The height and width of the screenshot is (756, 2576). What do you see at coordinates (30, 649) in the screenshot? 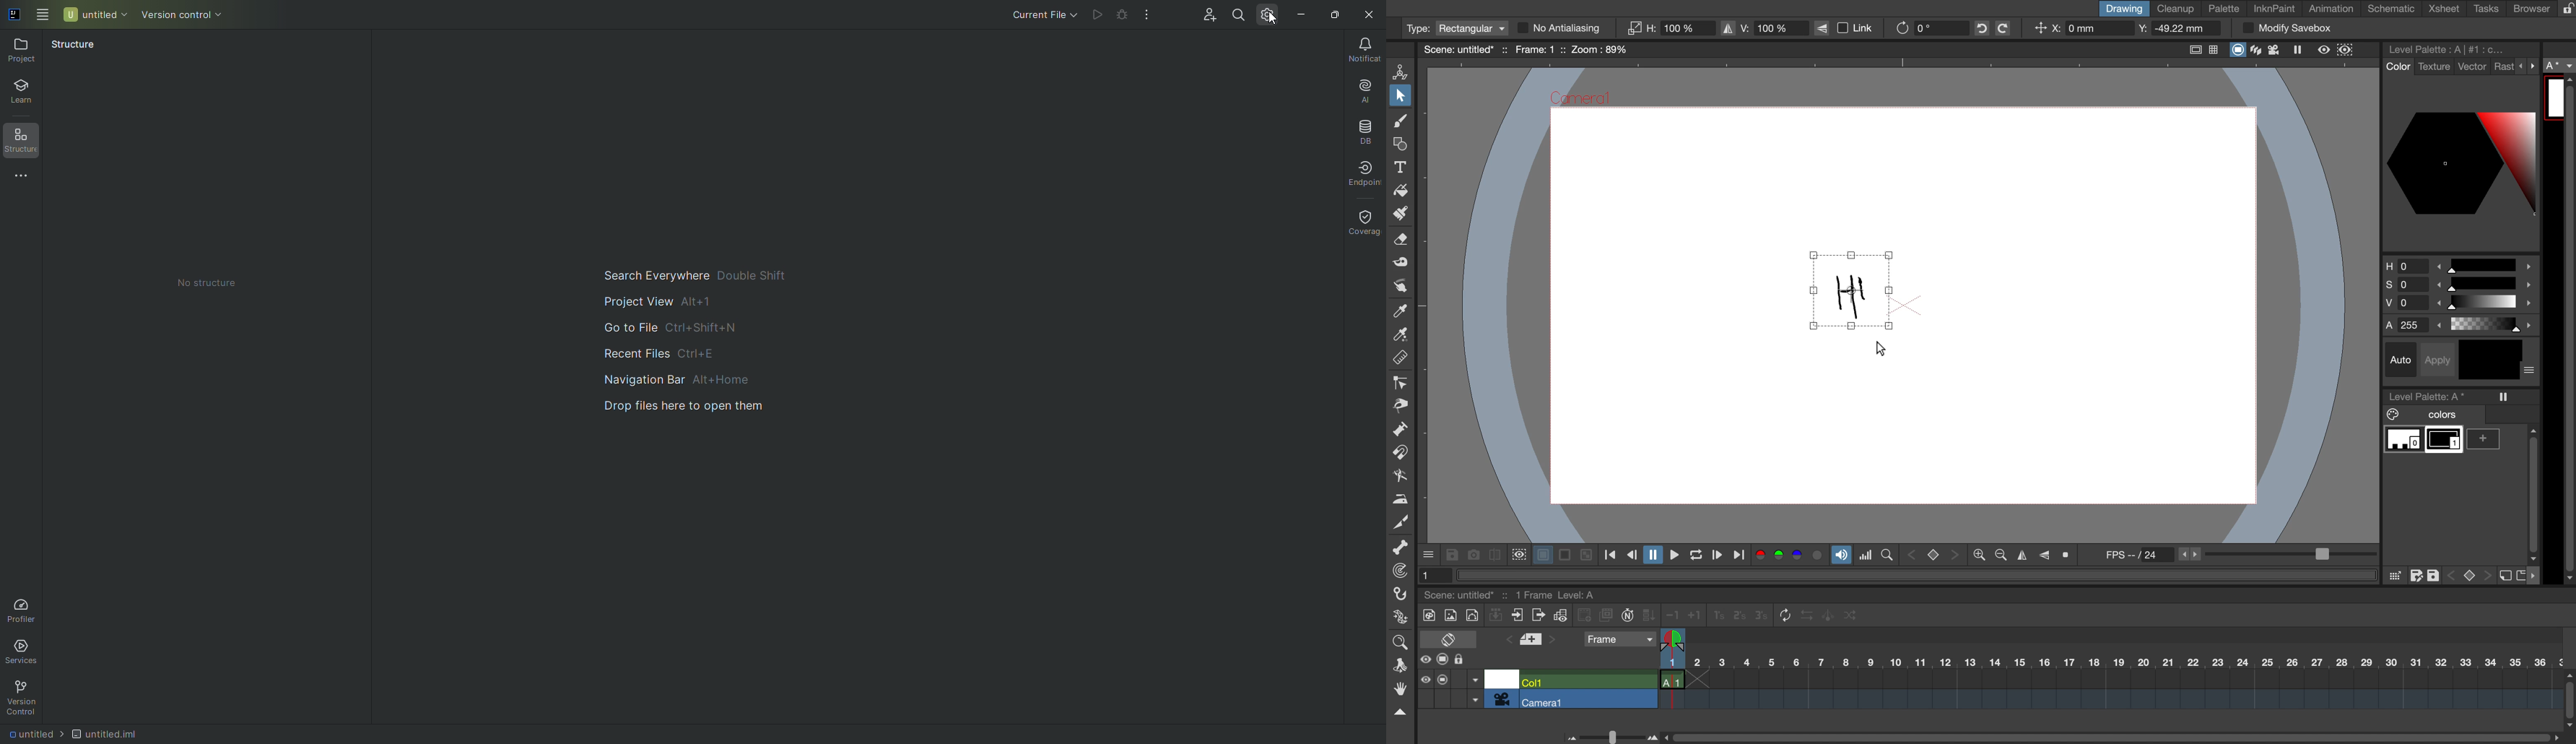
I see `Services` at bounding box center [30, 649].